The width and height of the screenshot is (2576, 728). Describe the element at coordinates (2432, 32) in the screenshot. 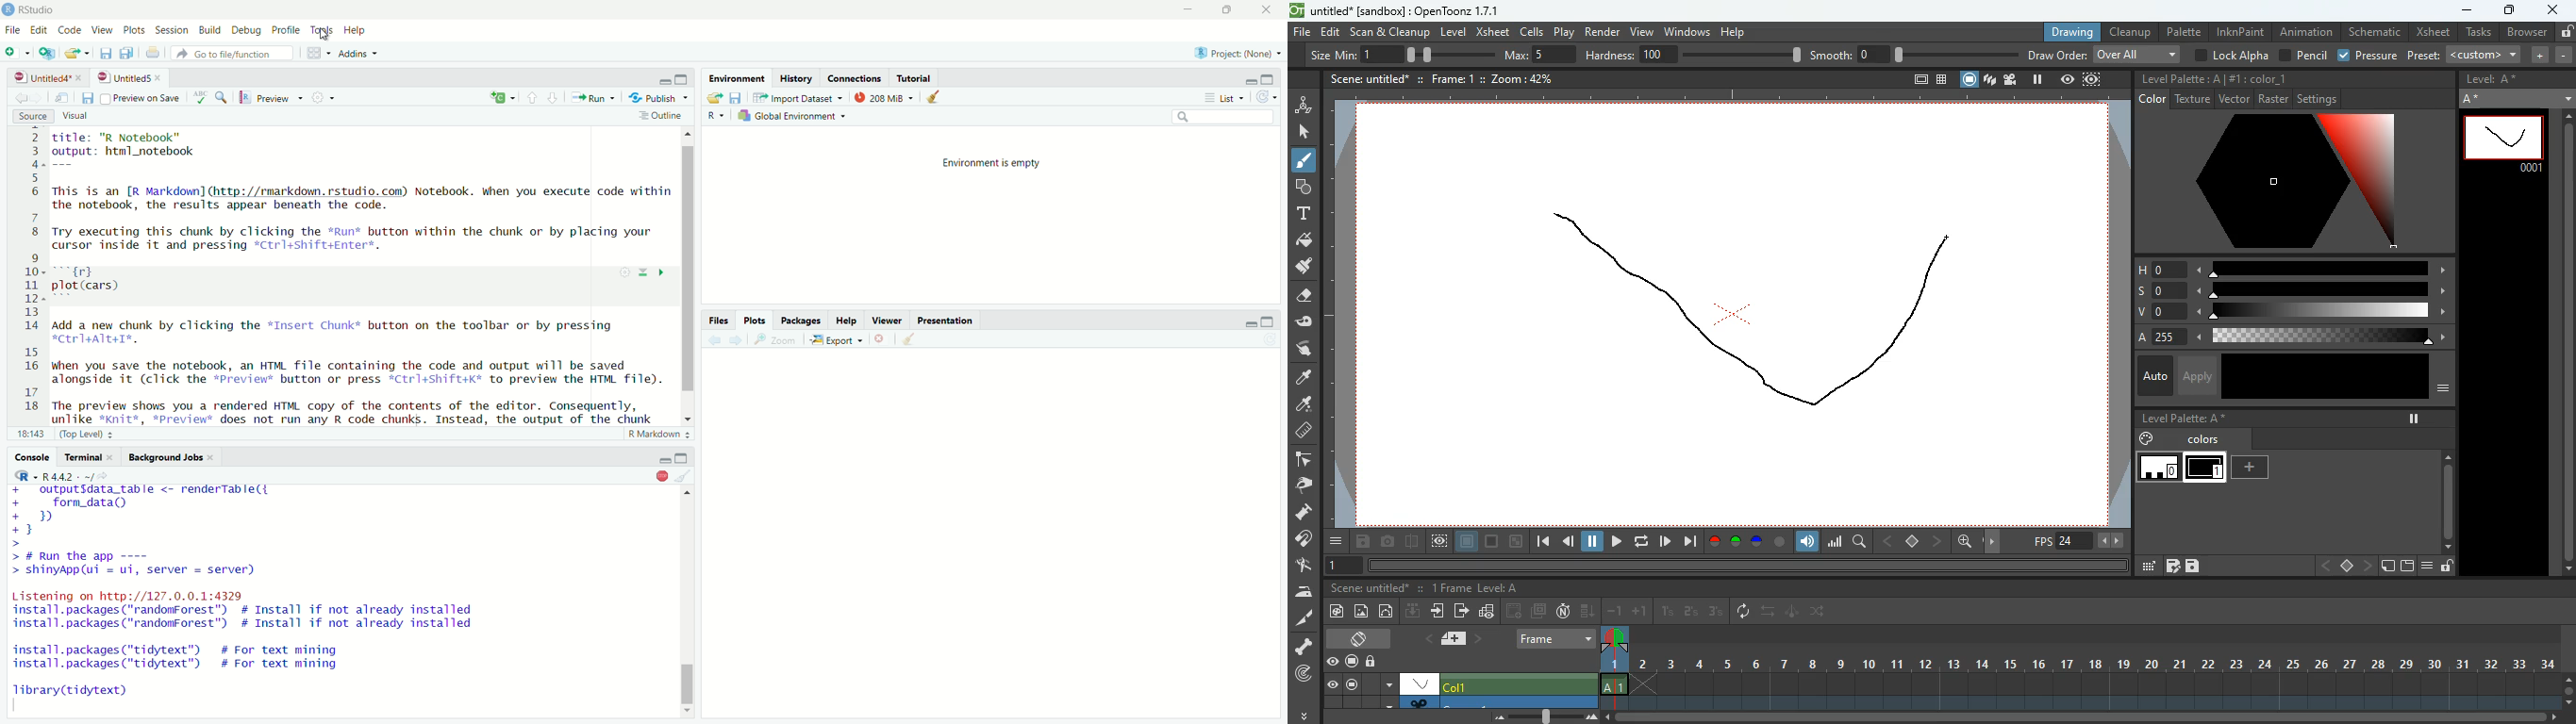

I see `xsheet` at that location.